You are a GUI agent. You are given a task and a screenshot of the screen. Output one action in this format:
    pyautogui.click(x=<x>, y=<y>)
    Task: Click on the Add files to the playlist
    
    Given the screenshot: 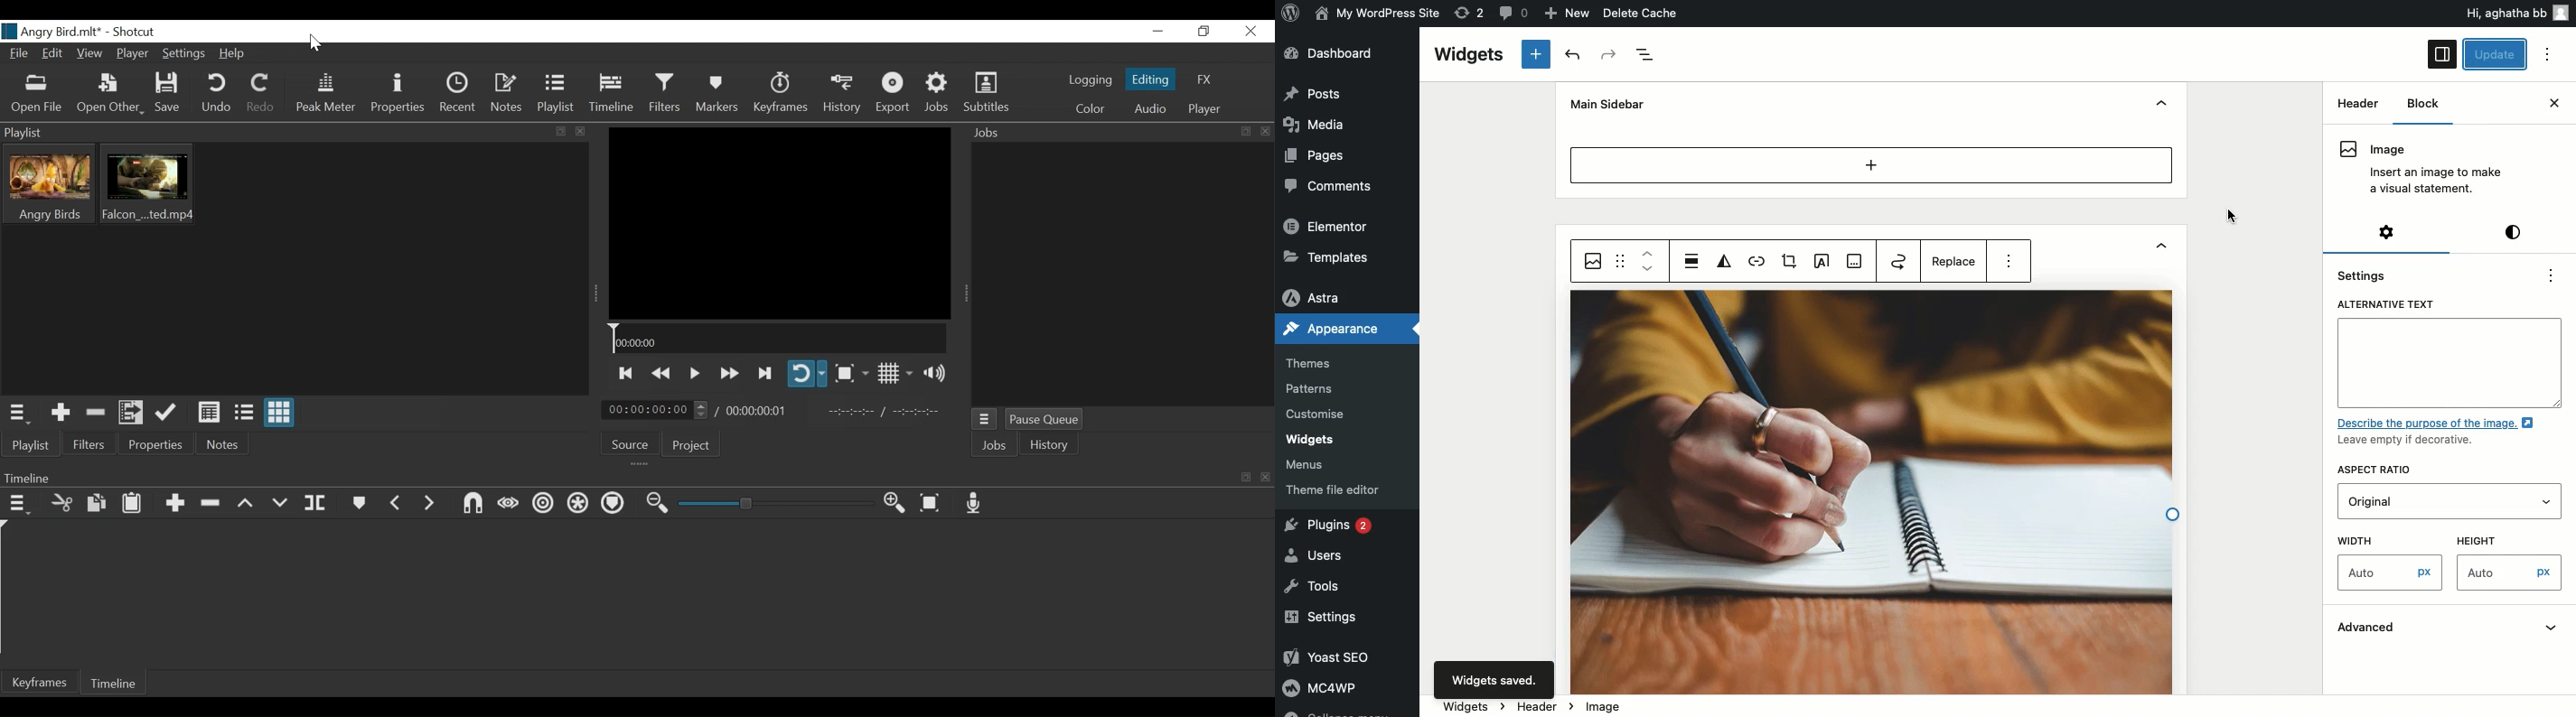 What is the action you would take?
    pyautogui.click(x=130, y=412)
    